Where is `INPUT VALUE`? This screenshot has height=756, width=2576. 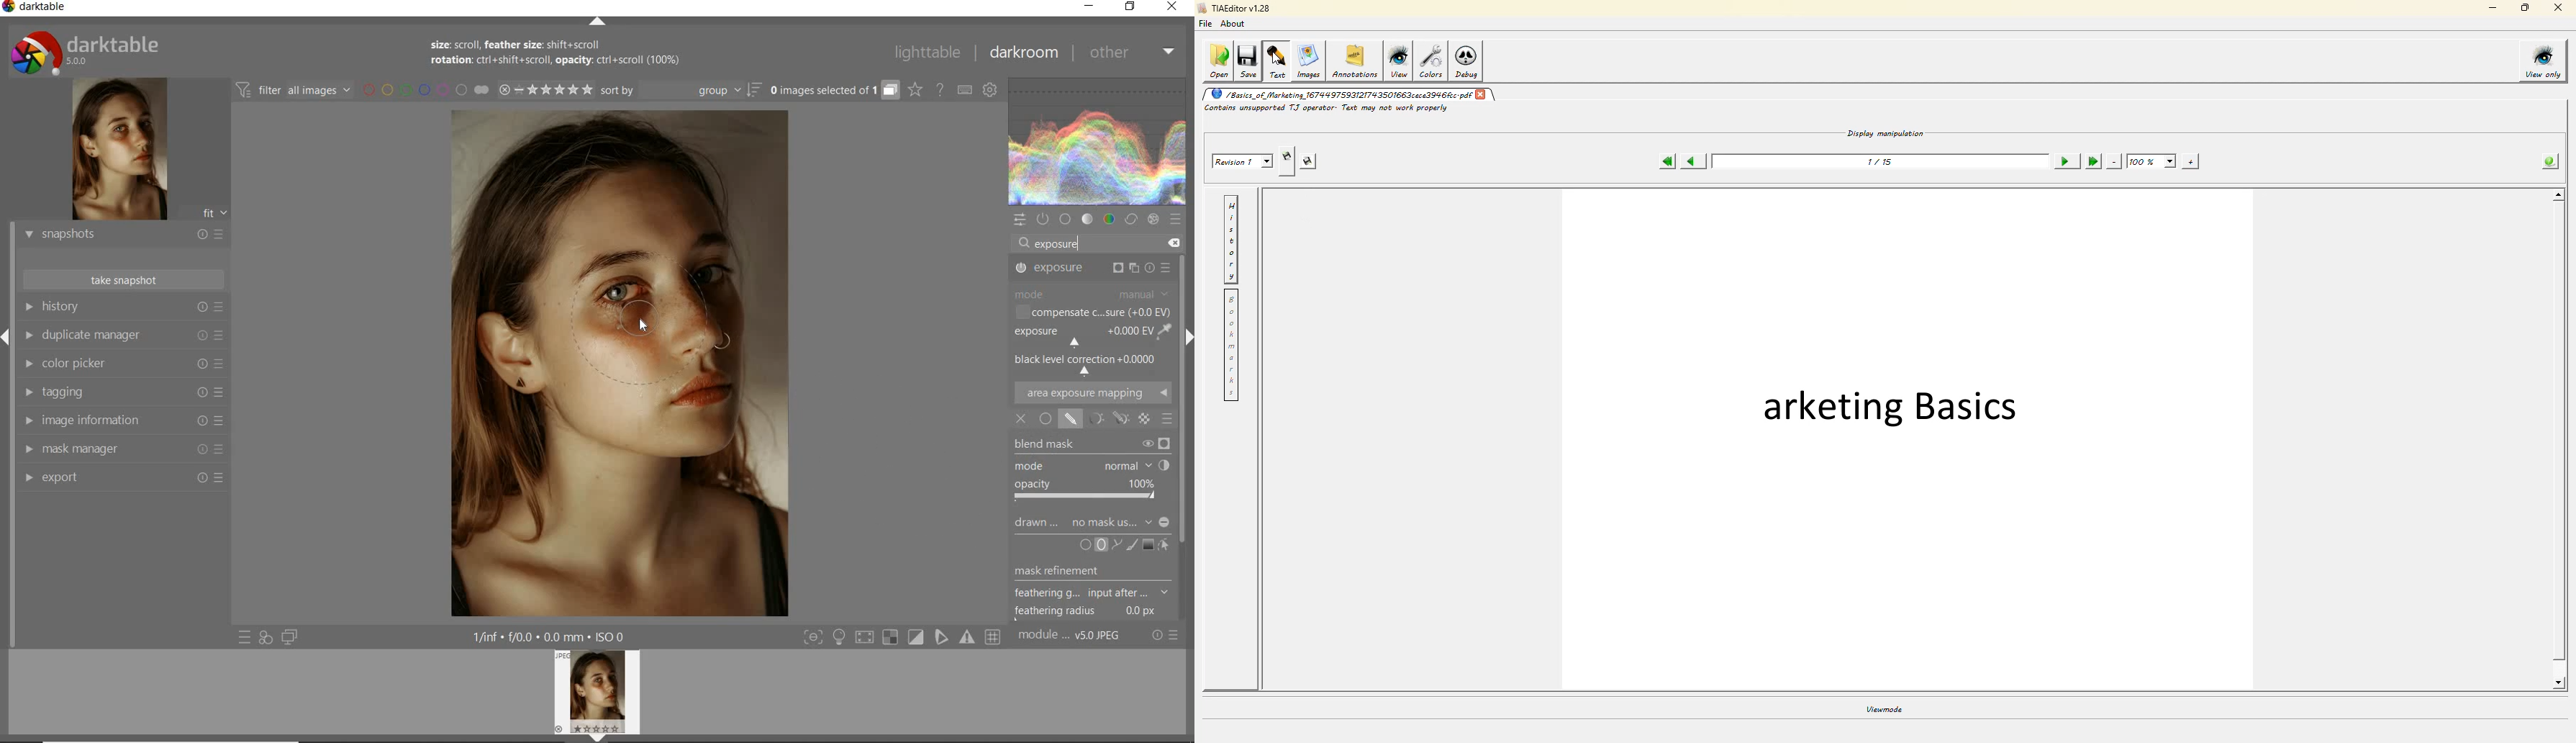
INPUT VALUE is located at coordinates (1064, 243).